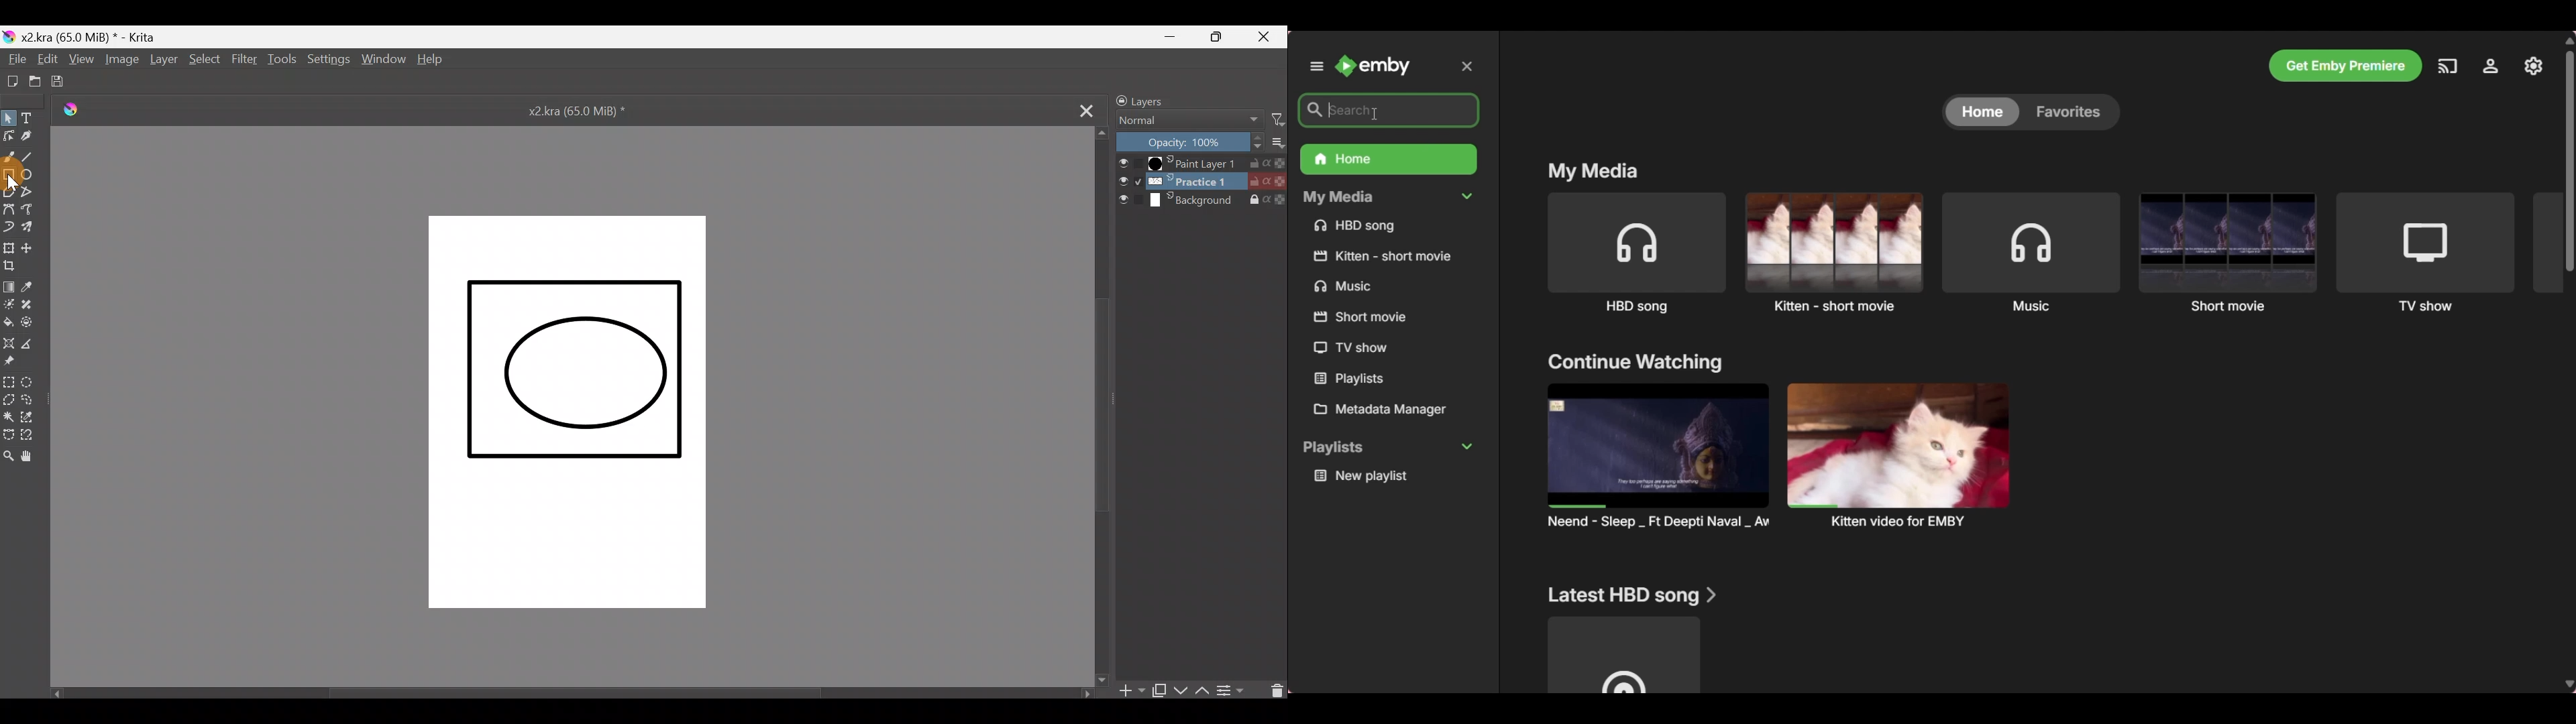 The image size is (2576, 728). I want to click on Add layer, so click(1130, 695).